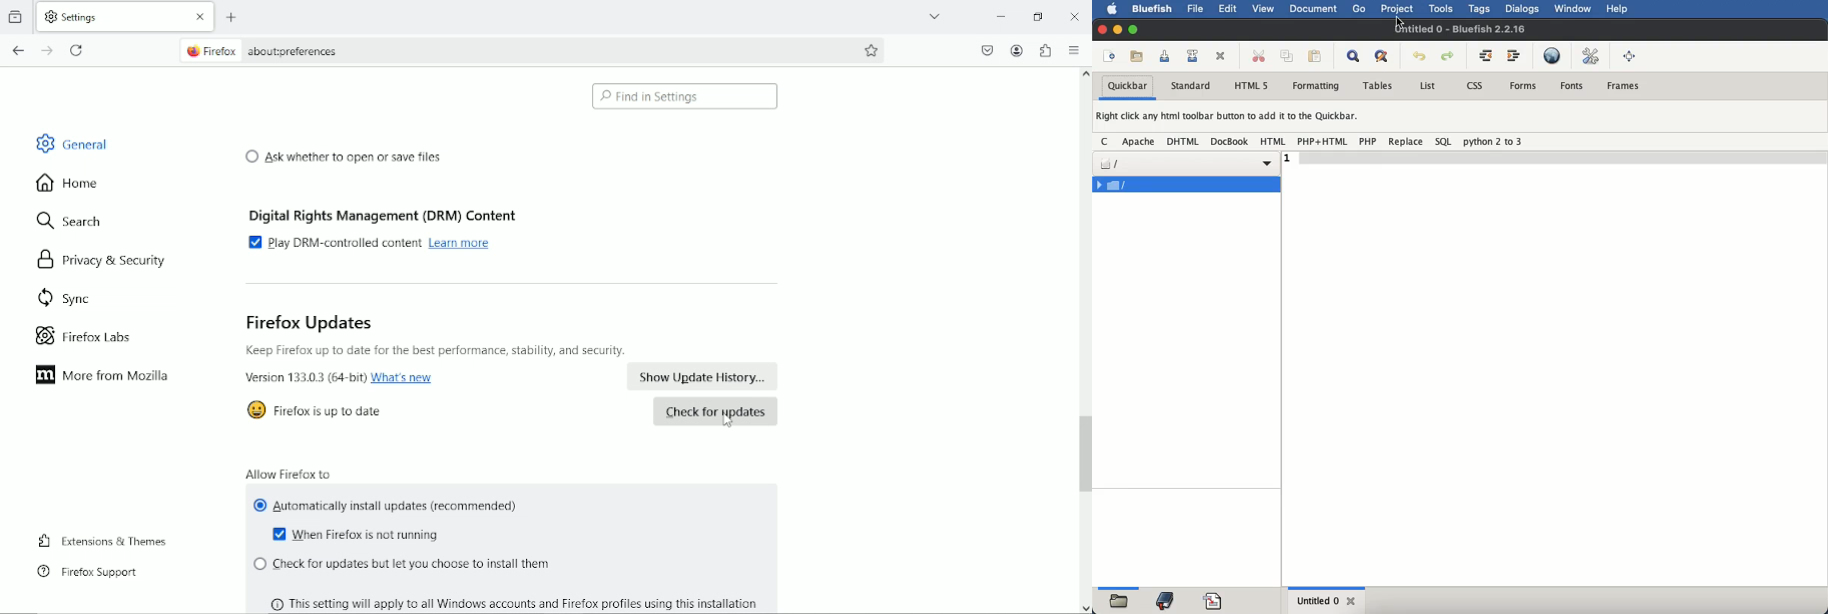 The height and width of the screenshot is (616, 1848). What do you see at coordinates (998, 15) in the screenshot?
I see `minimize ` at bounding box center [998, 15].